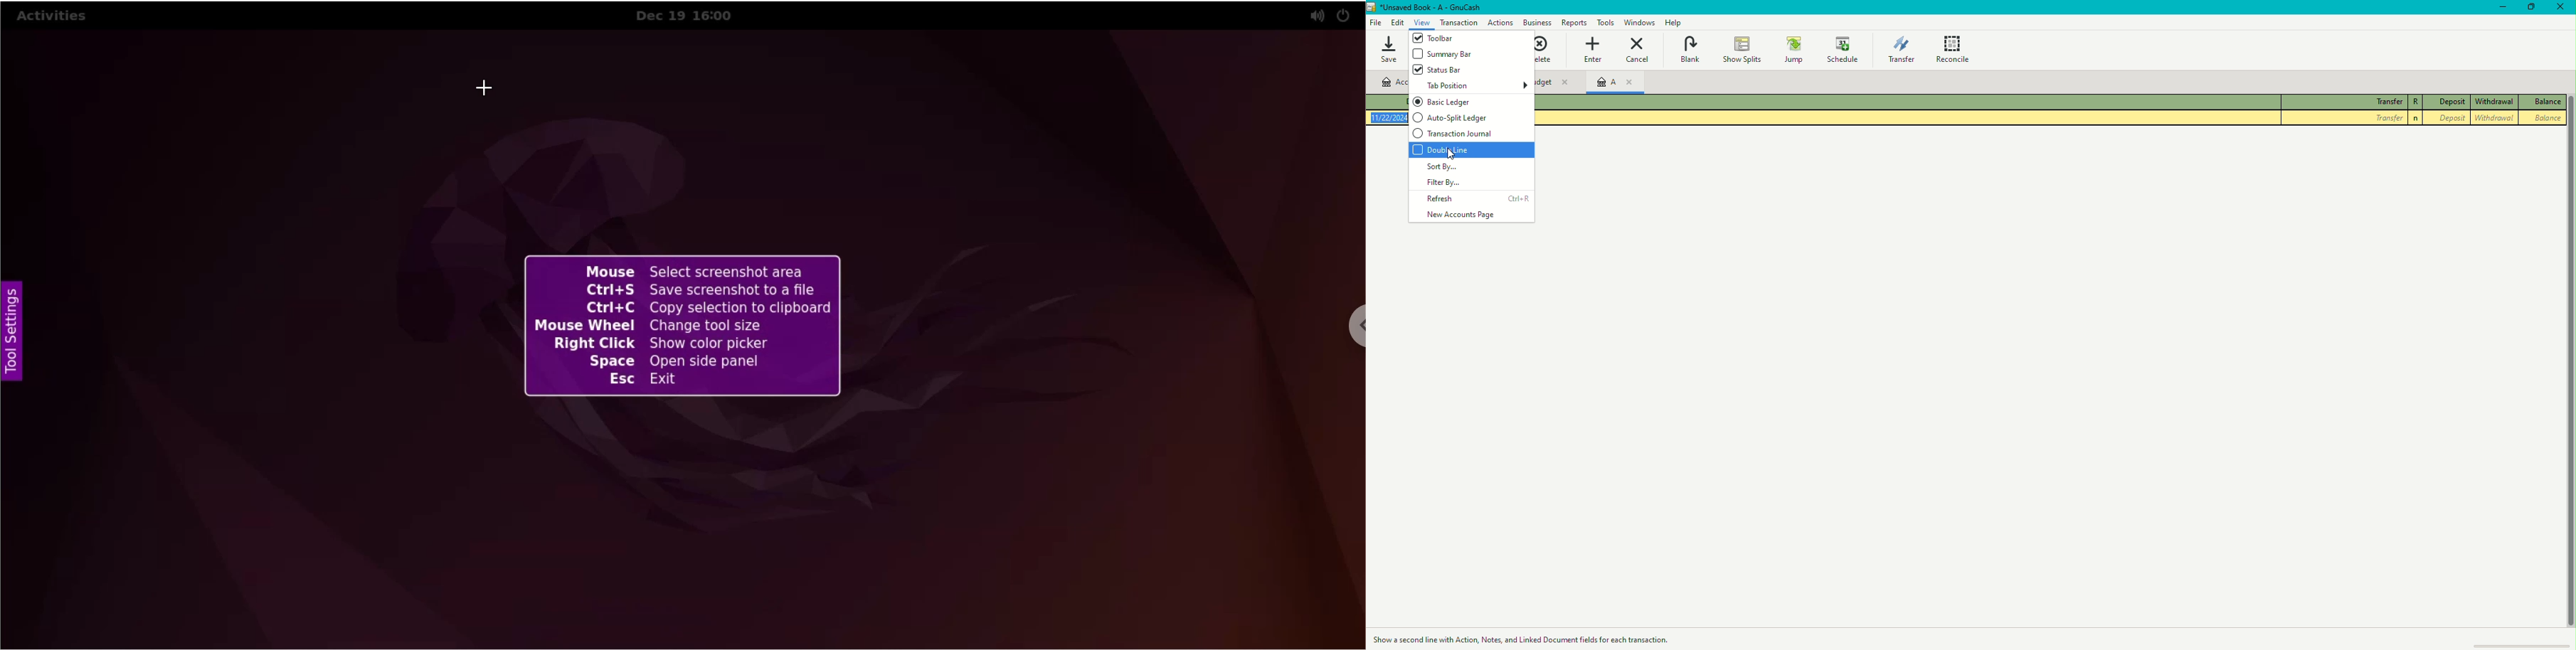 The width and height of the screenshot is (2576, 672). I want to click on chrome options, so click(1342, 334).